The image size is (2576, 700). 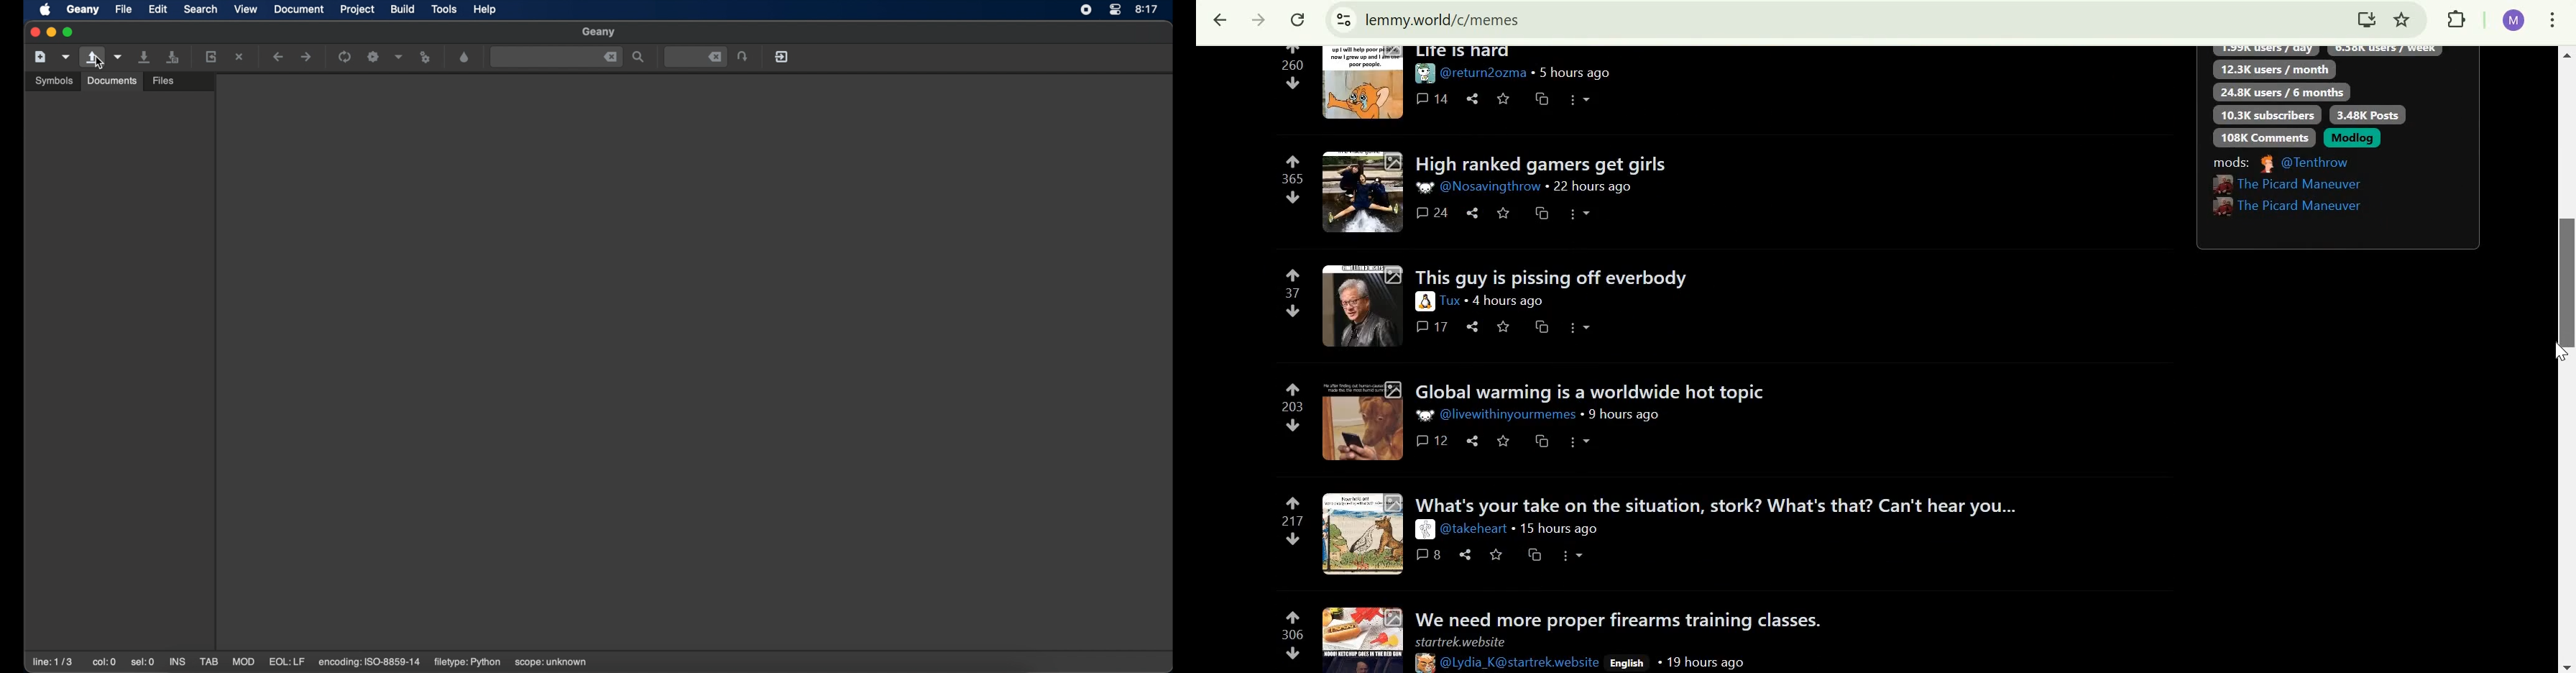 I want to click on downvote, so click(x=1294, y=651).